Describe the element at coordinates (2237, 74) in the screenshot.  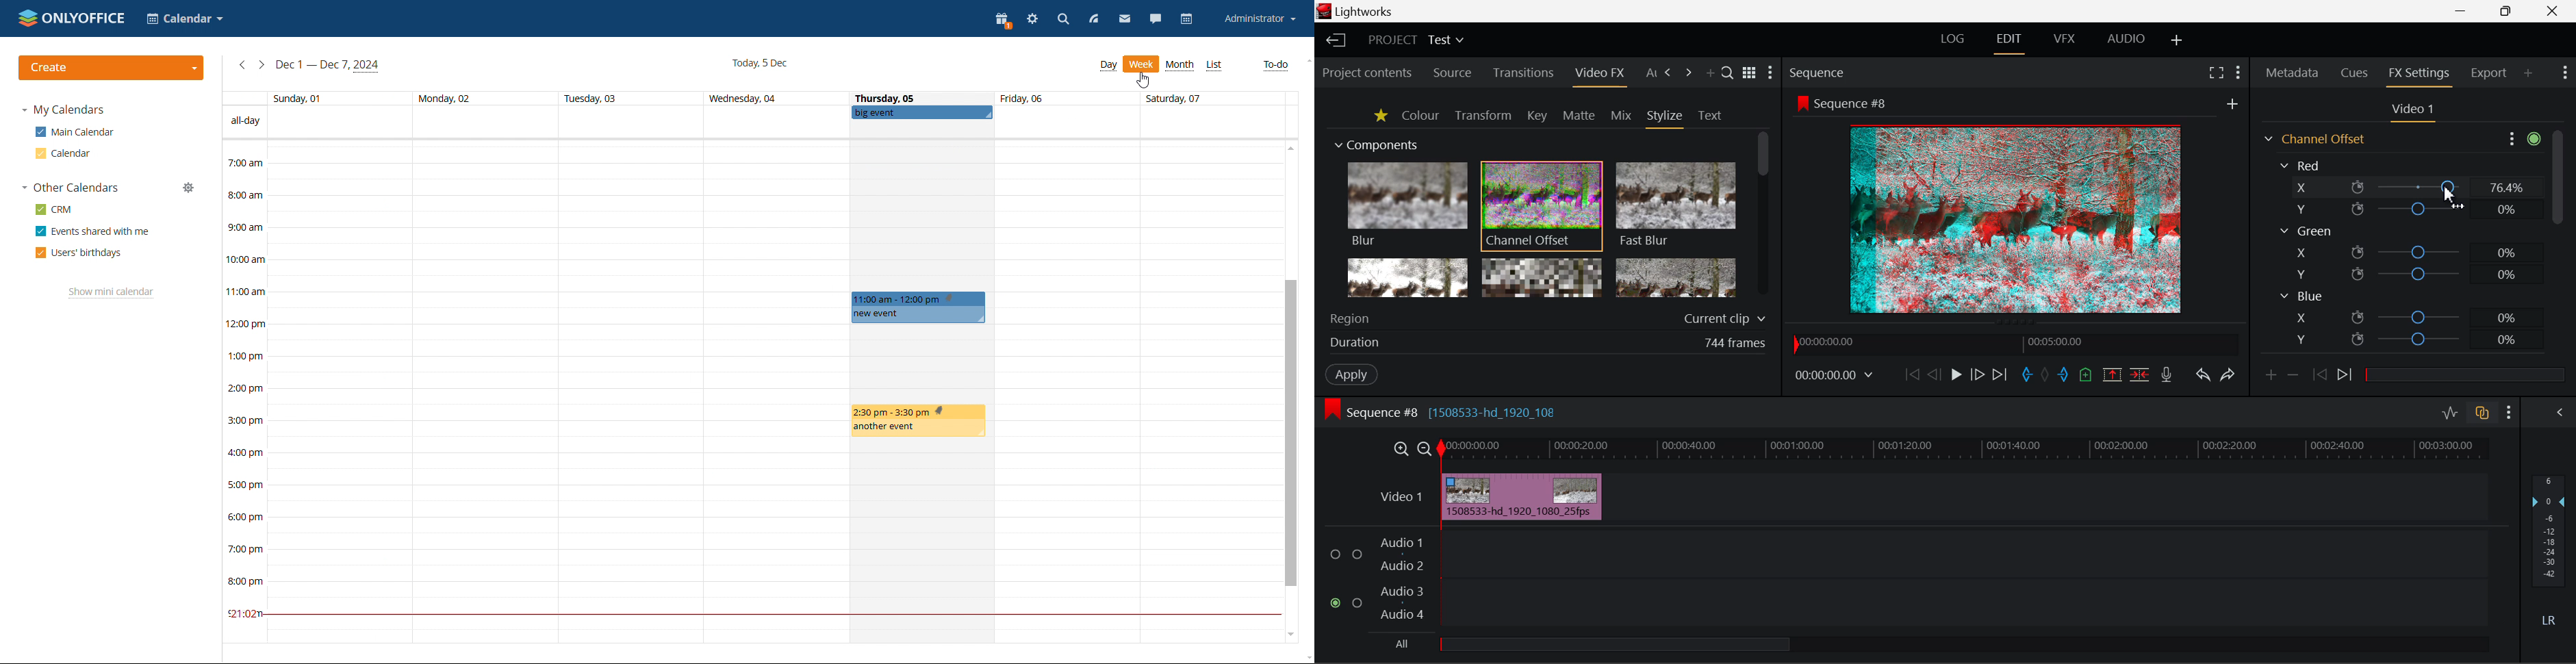
I see `Show Settings` at that location.